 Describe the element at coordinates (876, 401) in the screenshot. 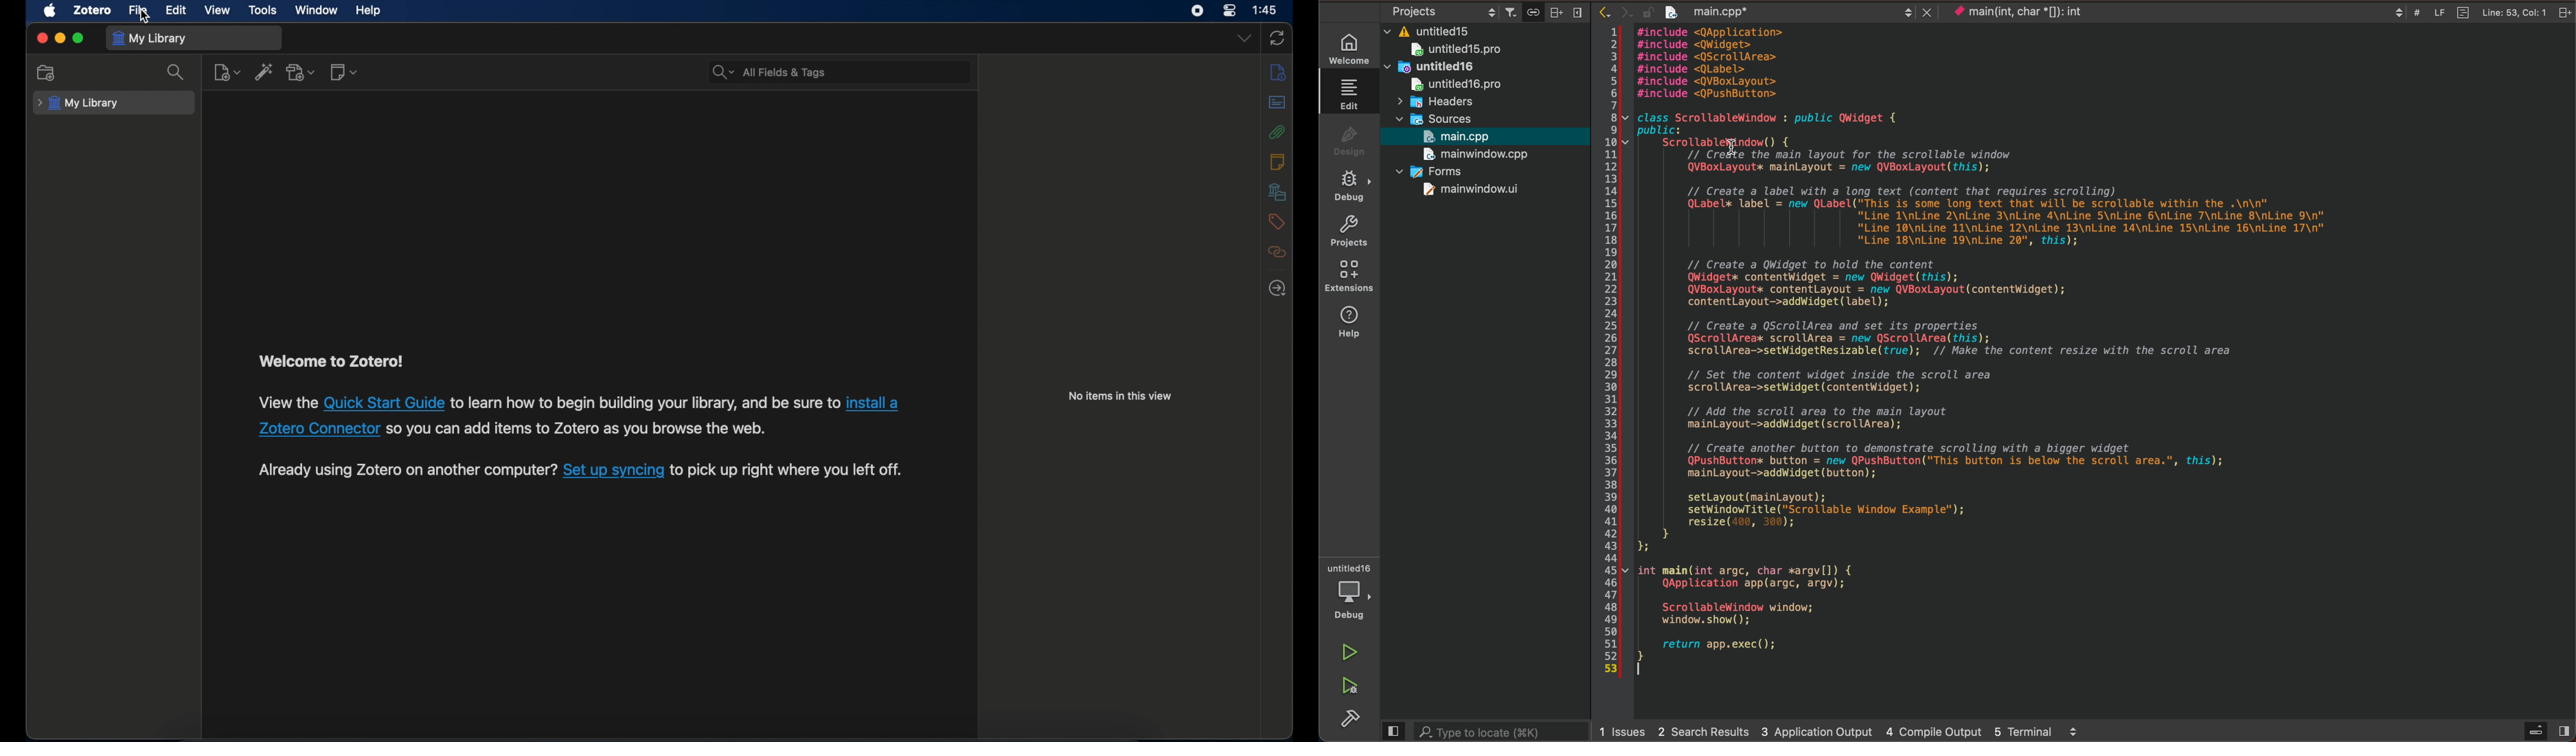

I see `install a` at that location.